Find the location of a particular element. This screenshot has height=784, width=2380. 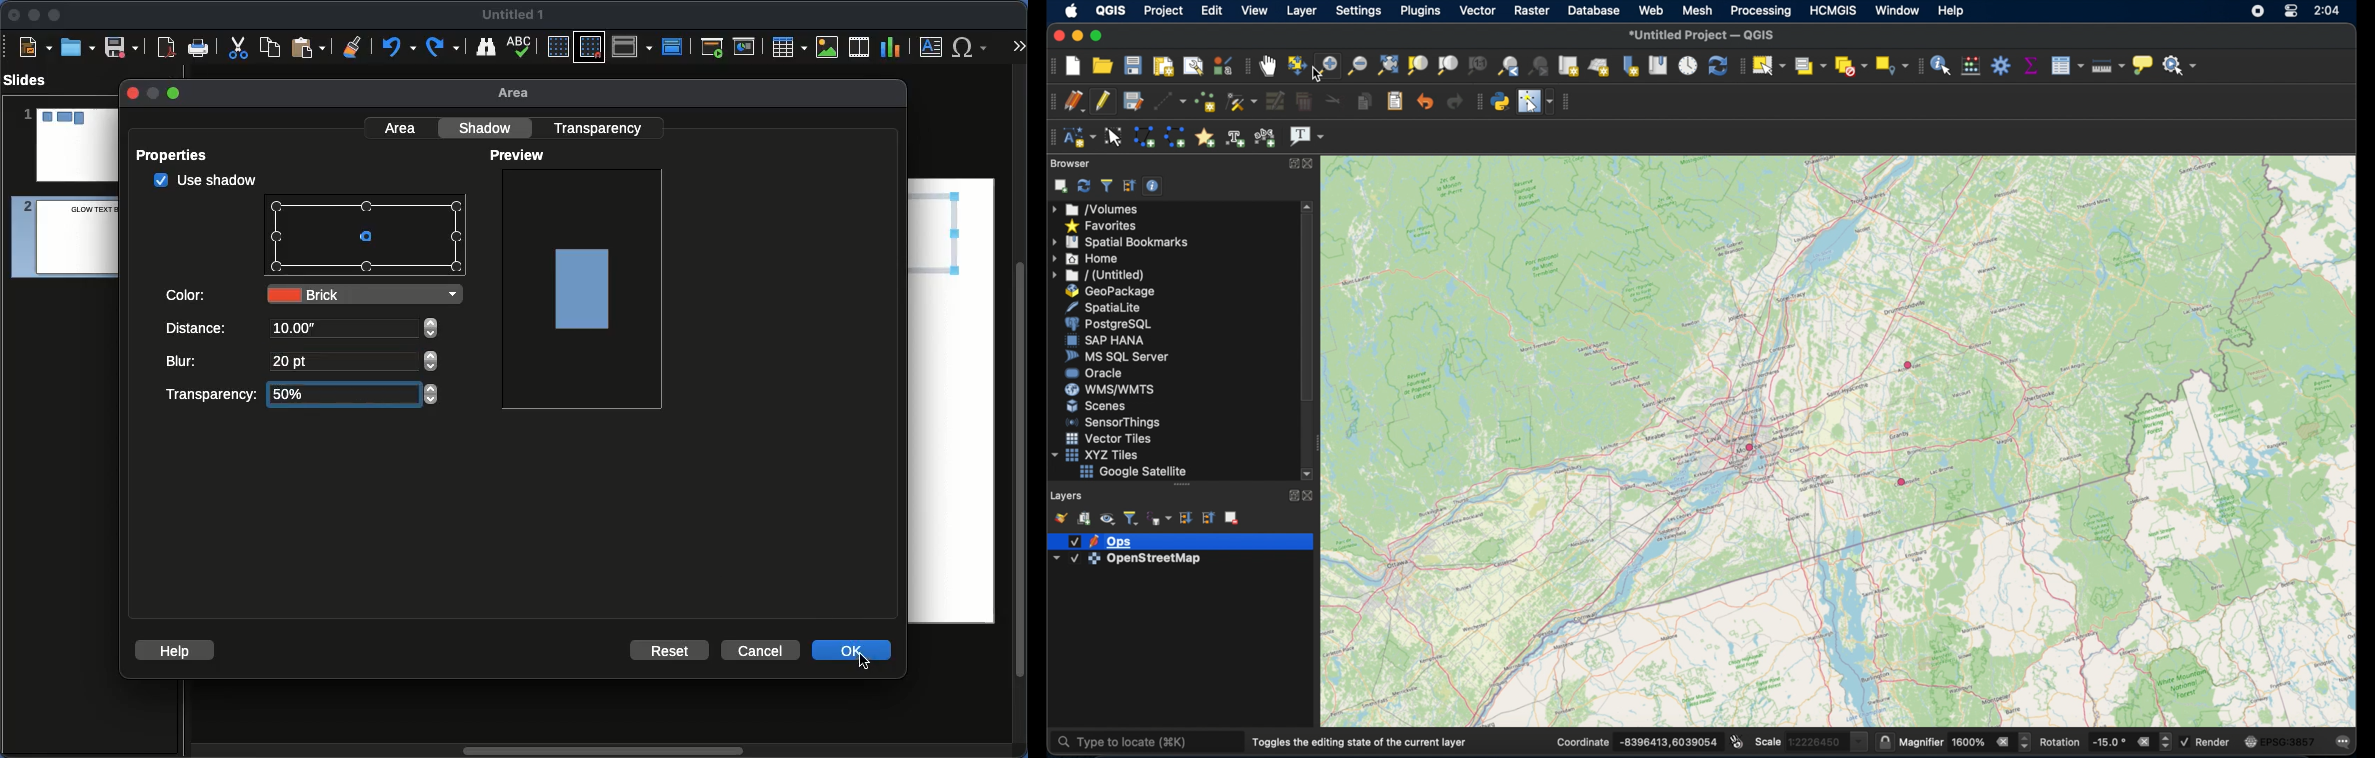

Brick is located at coordinates (364, 294).